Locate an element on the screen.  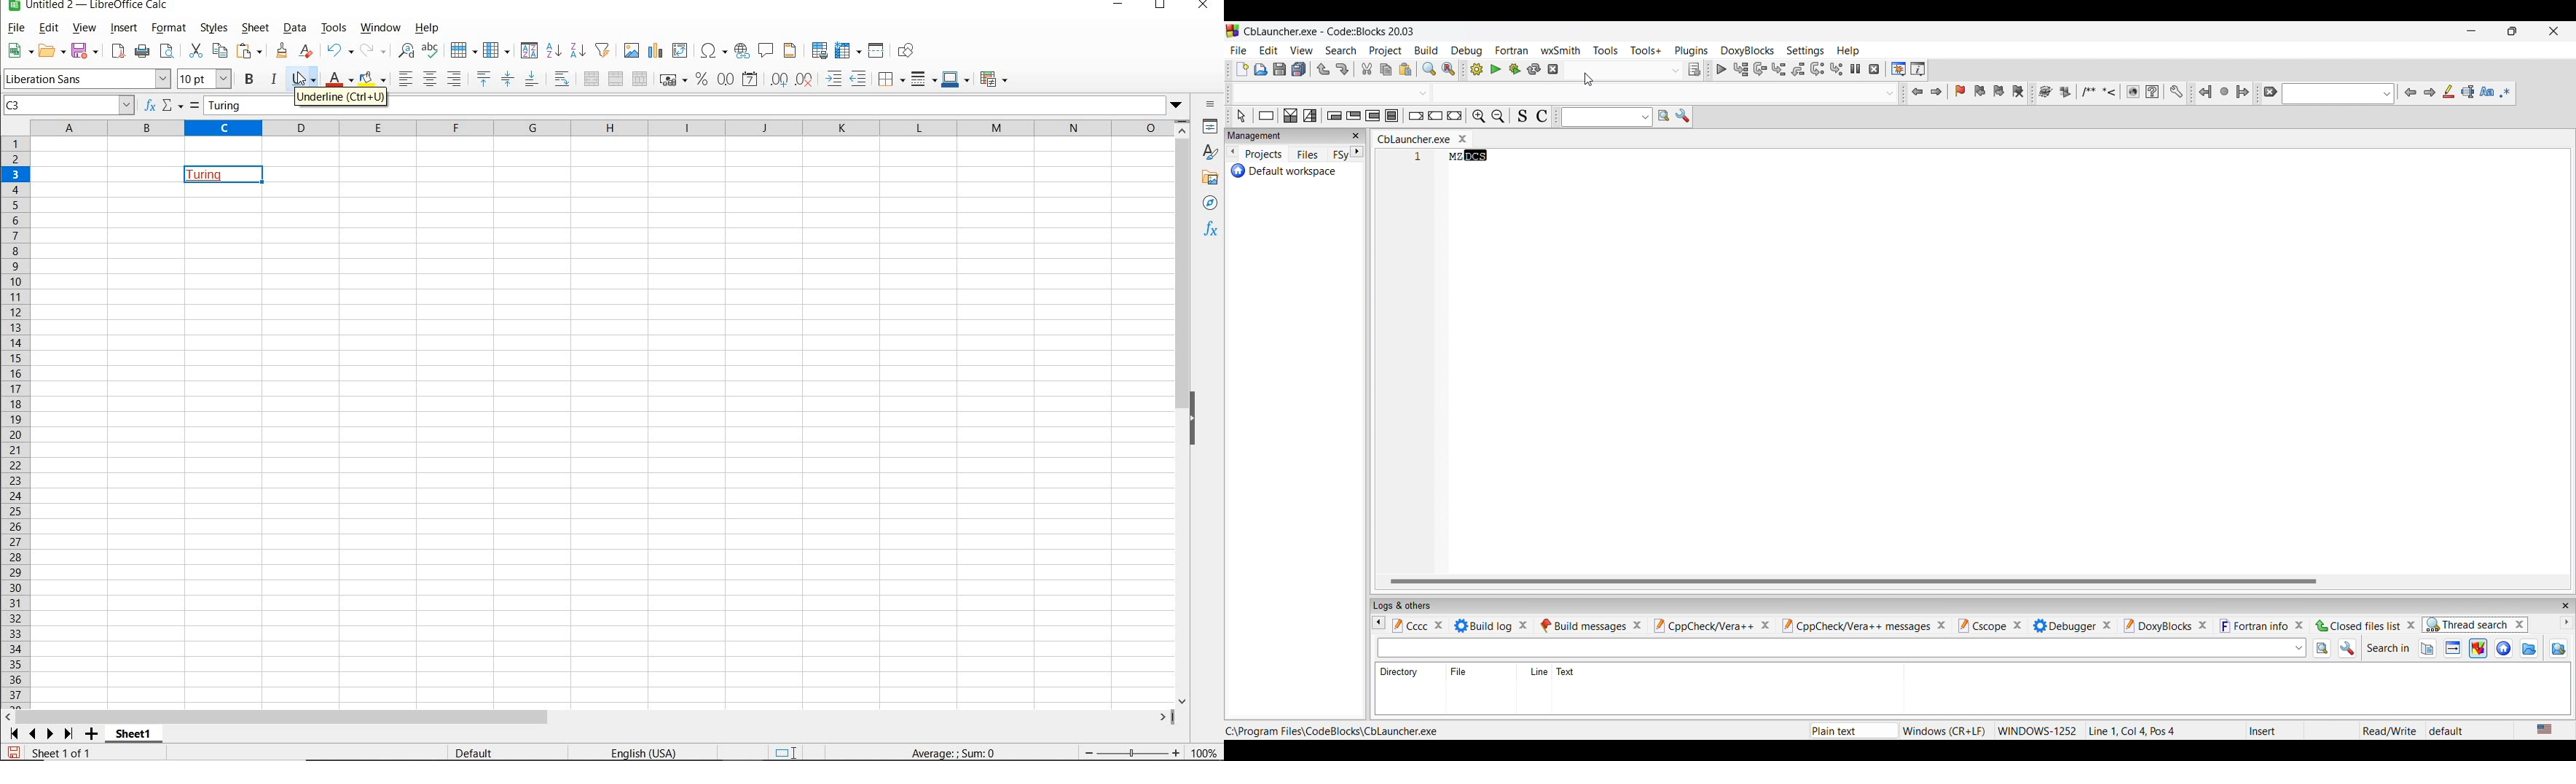
Select is located at coordinates (1241, 116).